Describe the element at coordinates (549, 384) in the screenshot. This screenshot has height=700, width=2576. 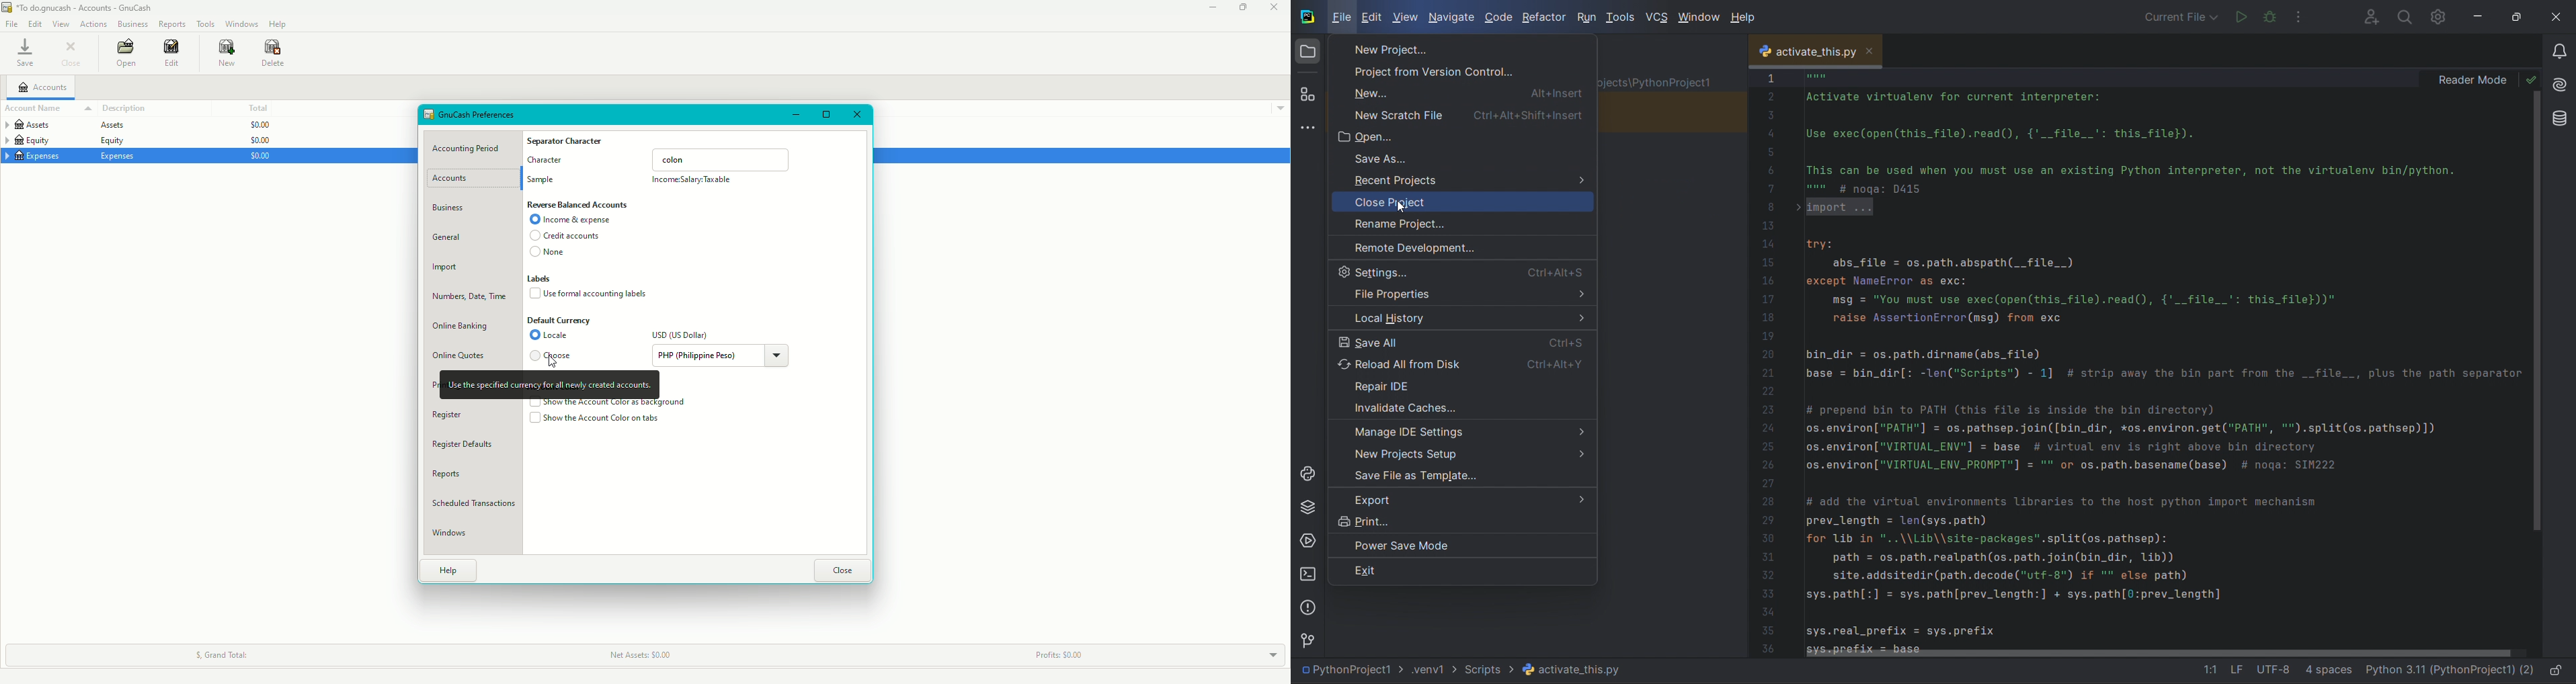
I see `Prompt bar` at that location.